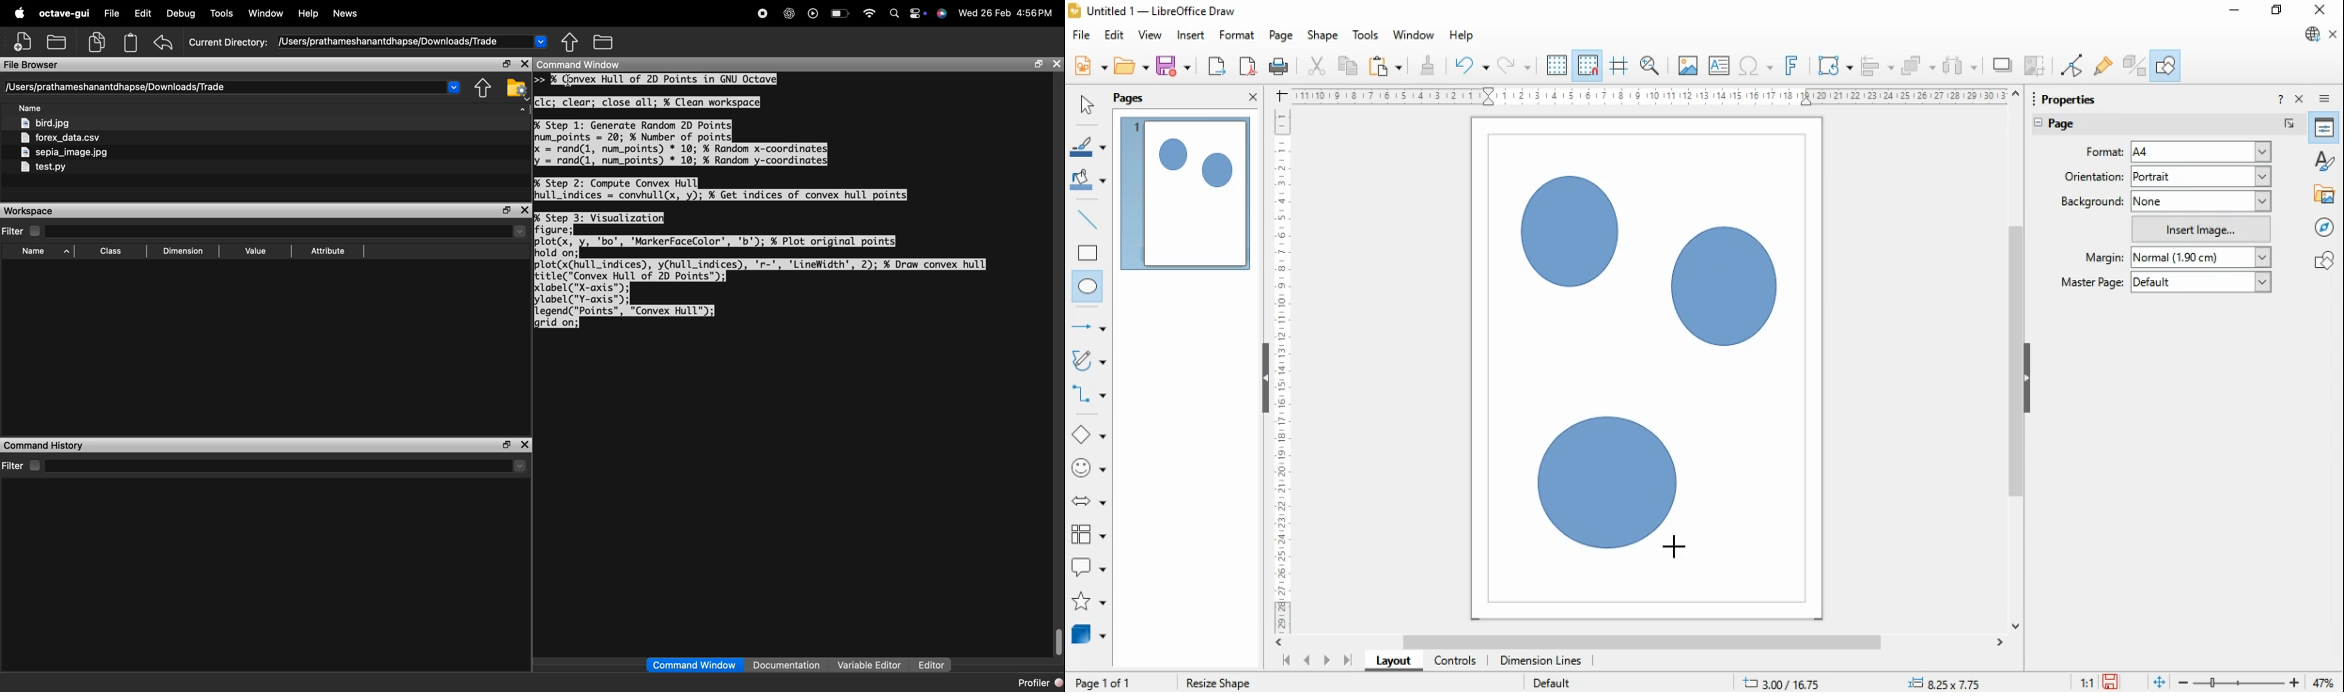  What do you see at coordinates (1114, 35) in the screenshot?
I see `edit` at bounding box center [1114, 35].